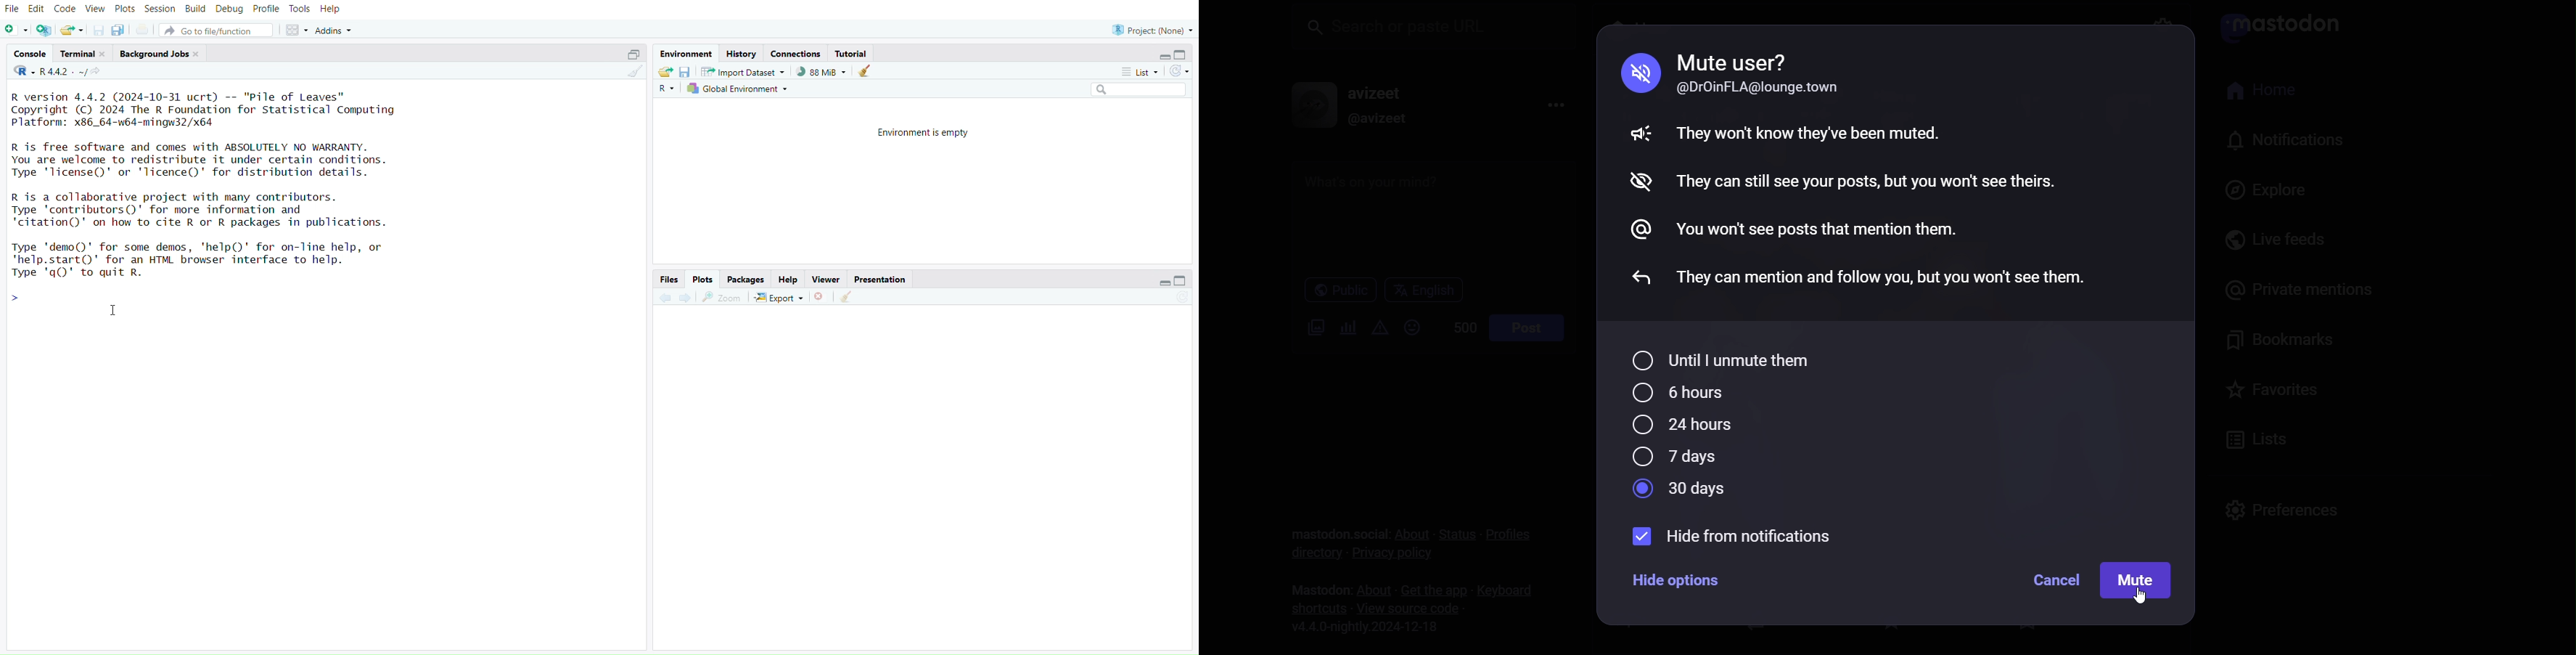 The width and height of the screenshot is (2576, 672). I want to click on save workspace, so click(685, 74).